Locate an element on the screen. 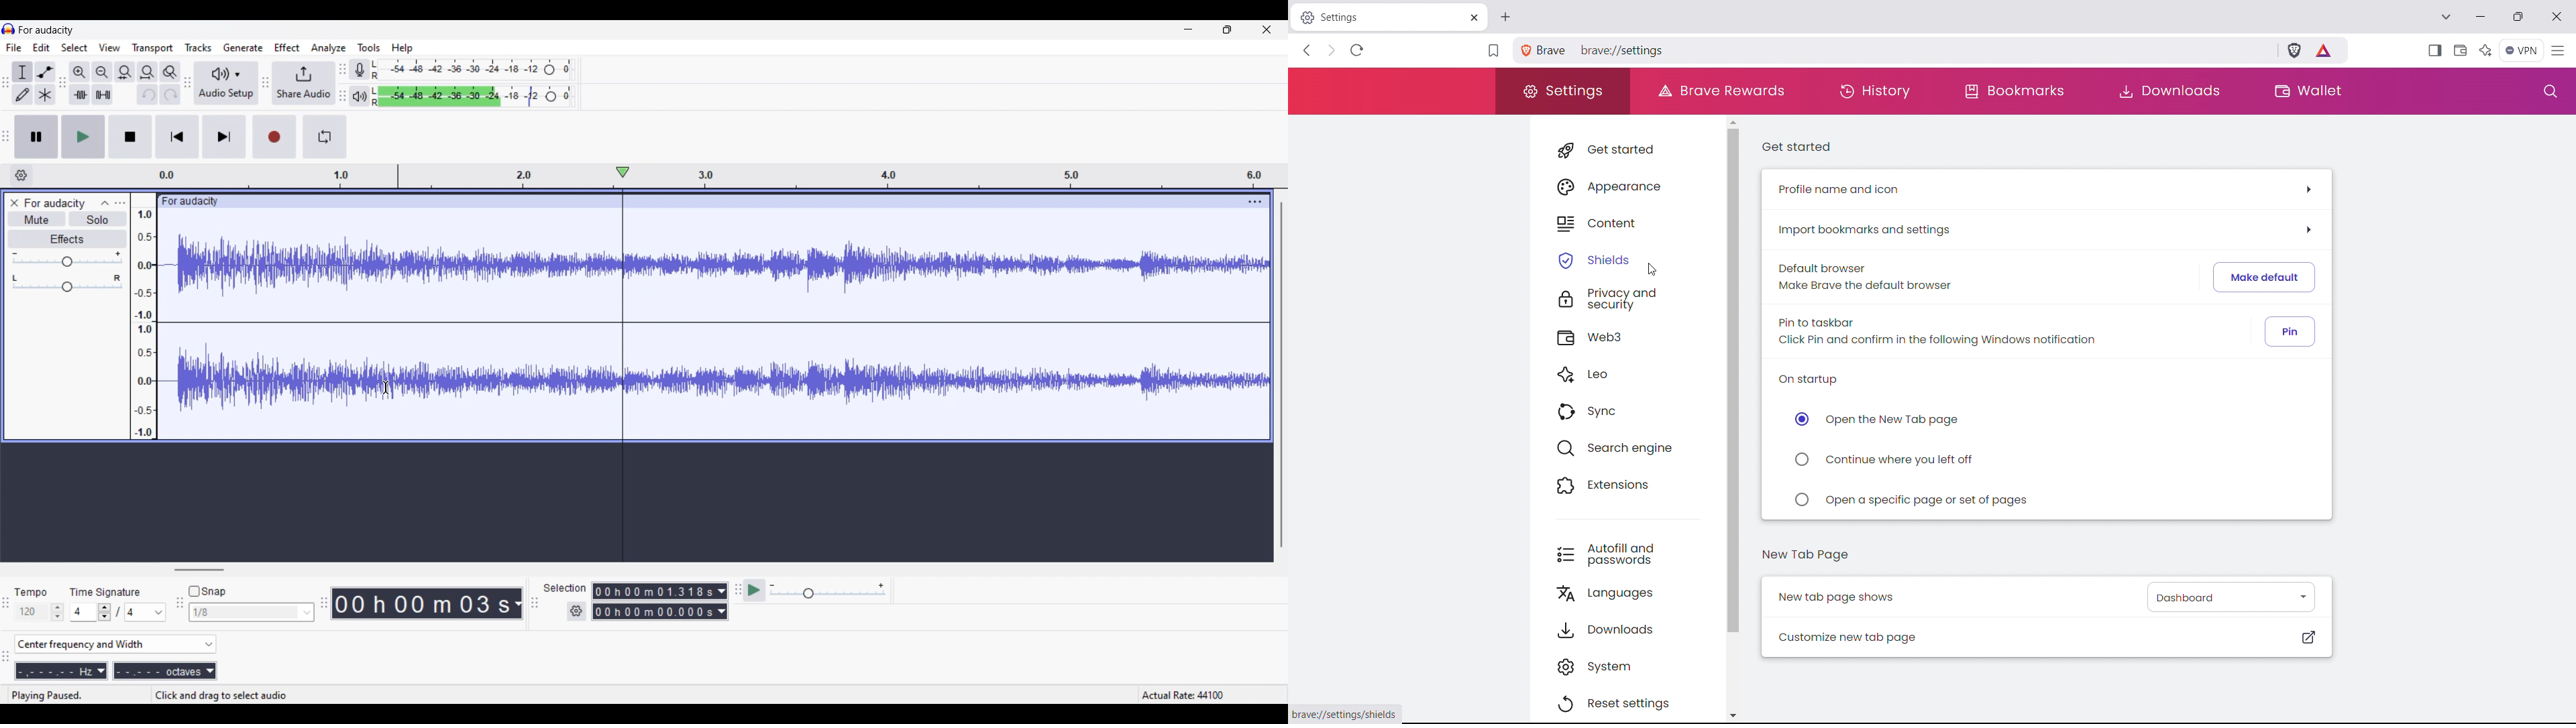  brave shields is located at coordinates (2294, 50).